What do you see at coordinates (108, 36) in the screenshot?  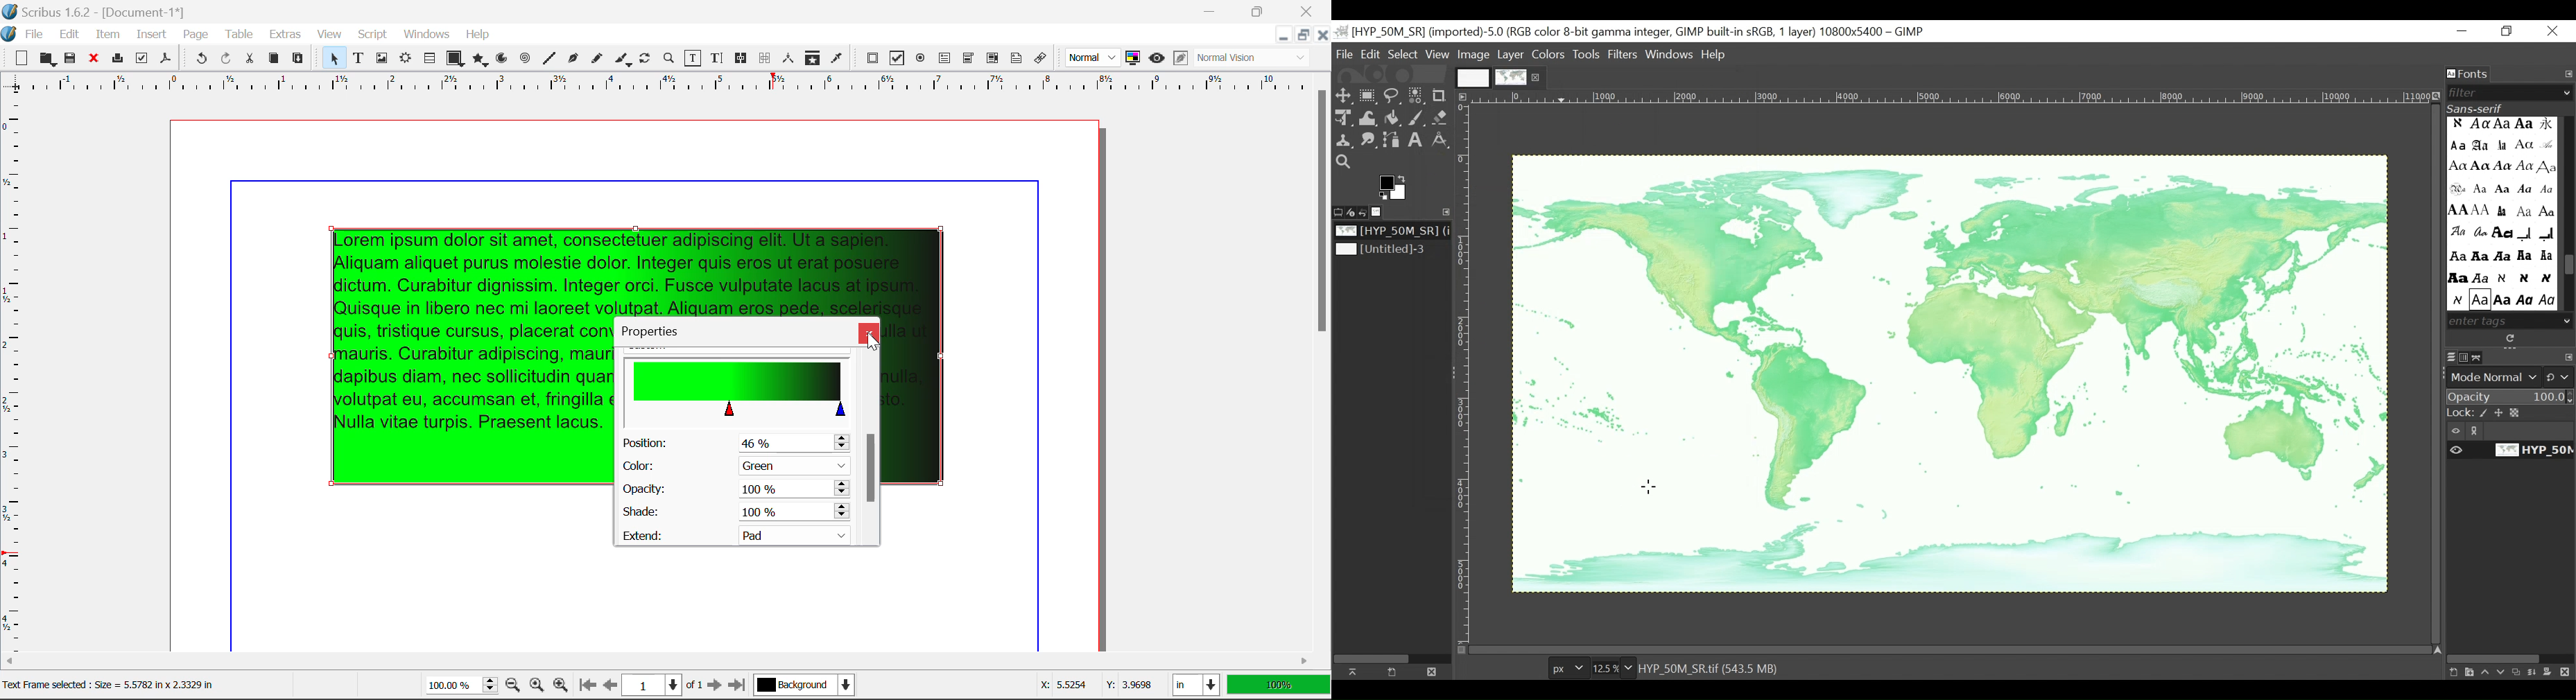 I see `Item` at bounding box center [108, 36].